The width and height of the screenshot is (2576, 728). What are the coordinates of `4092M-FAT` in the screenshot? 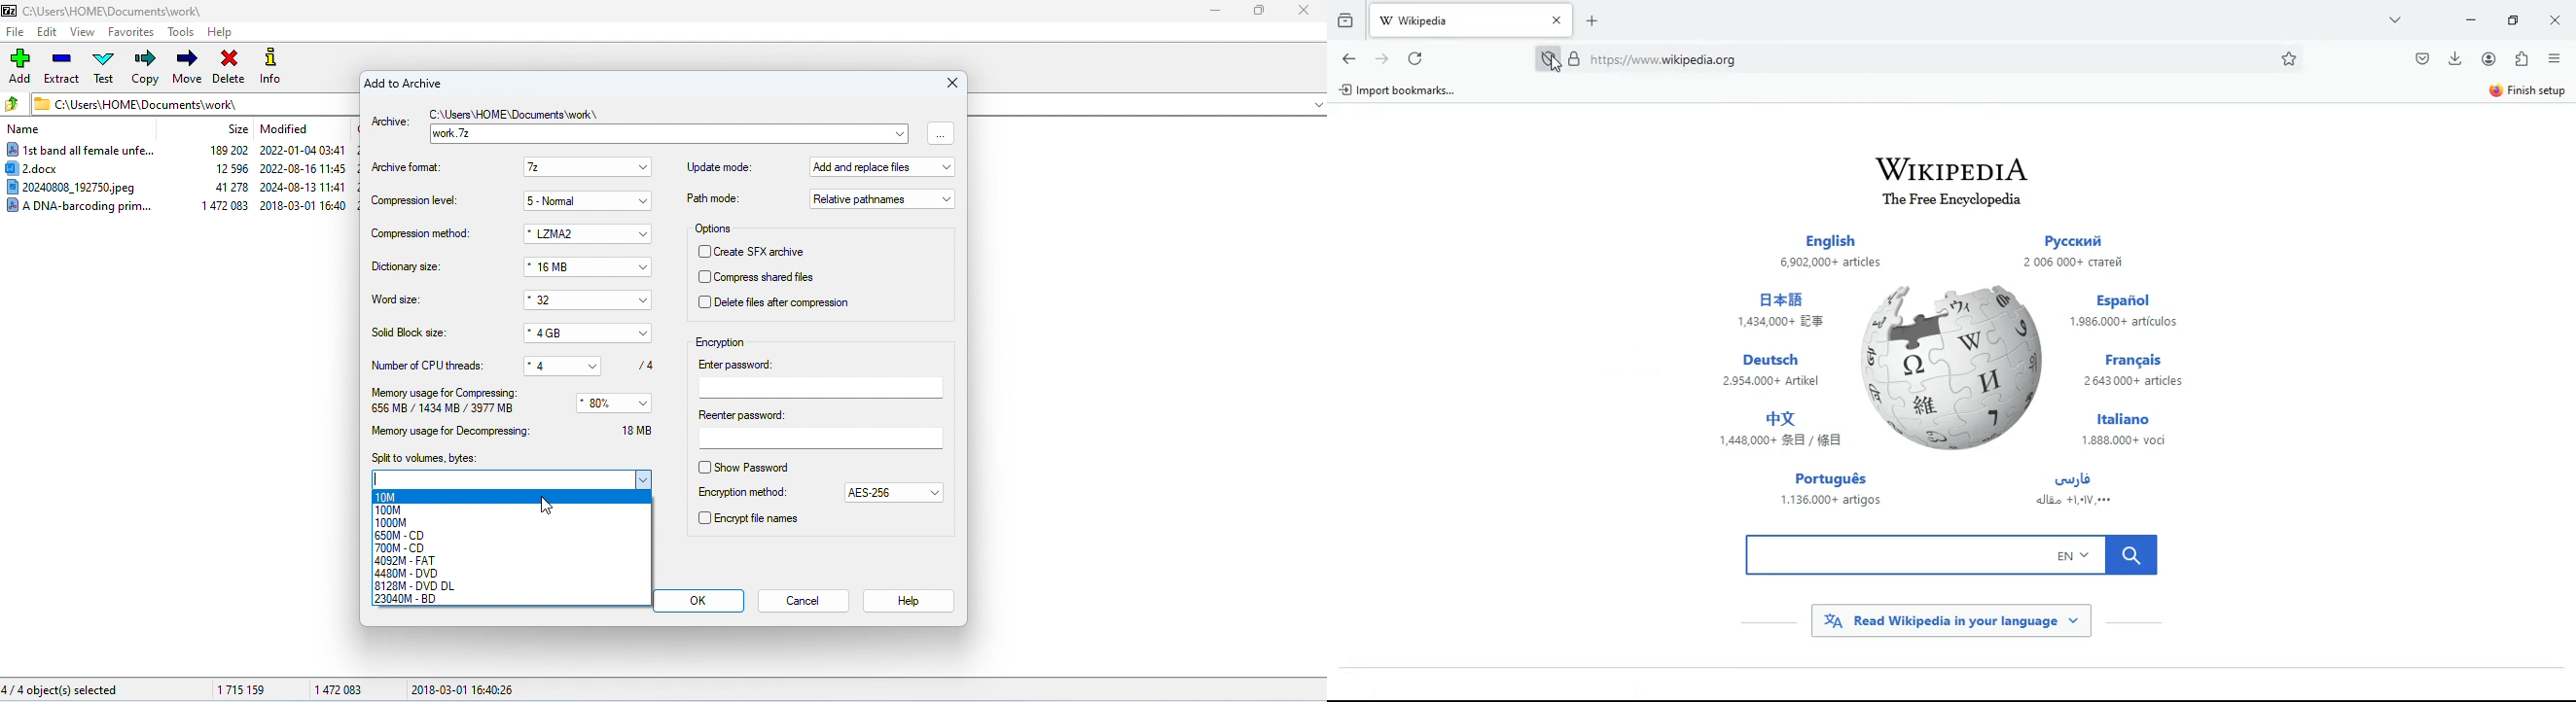 It's located at (406, 561).